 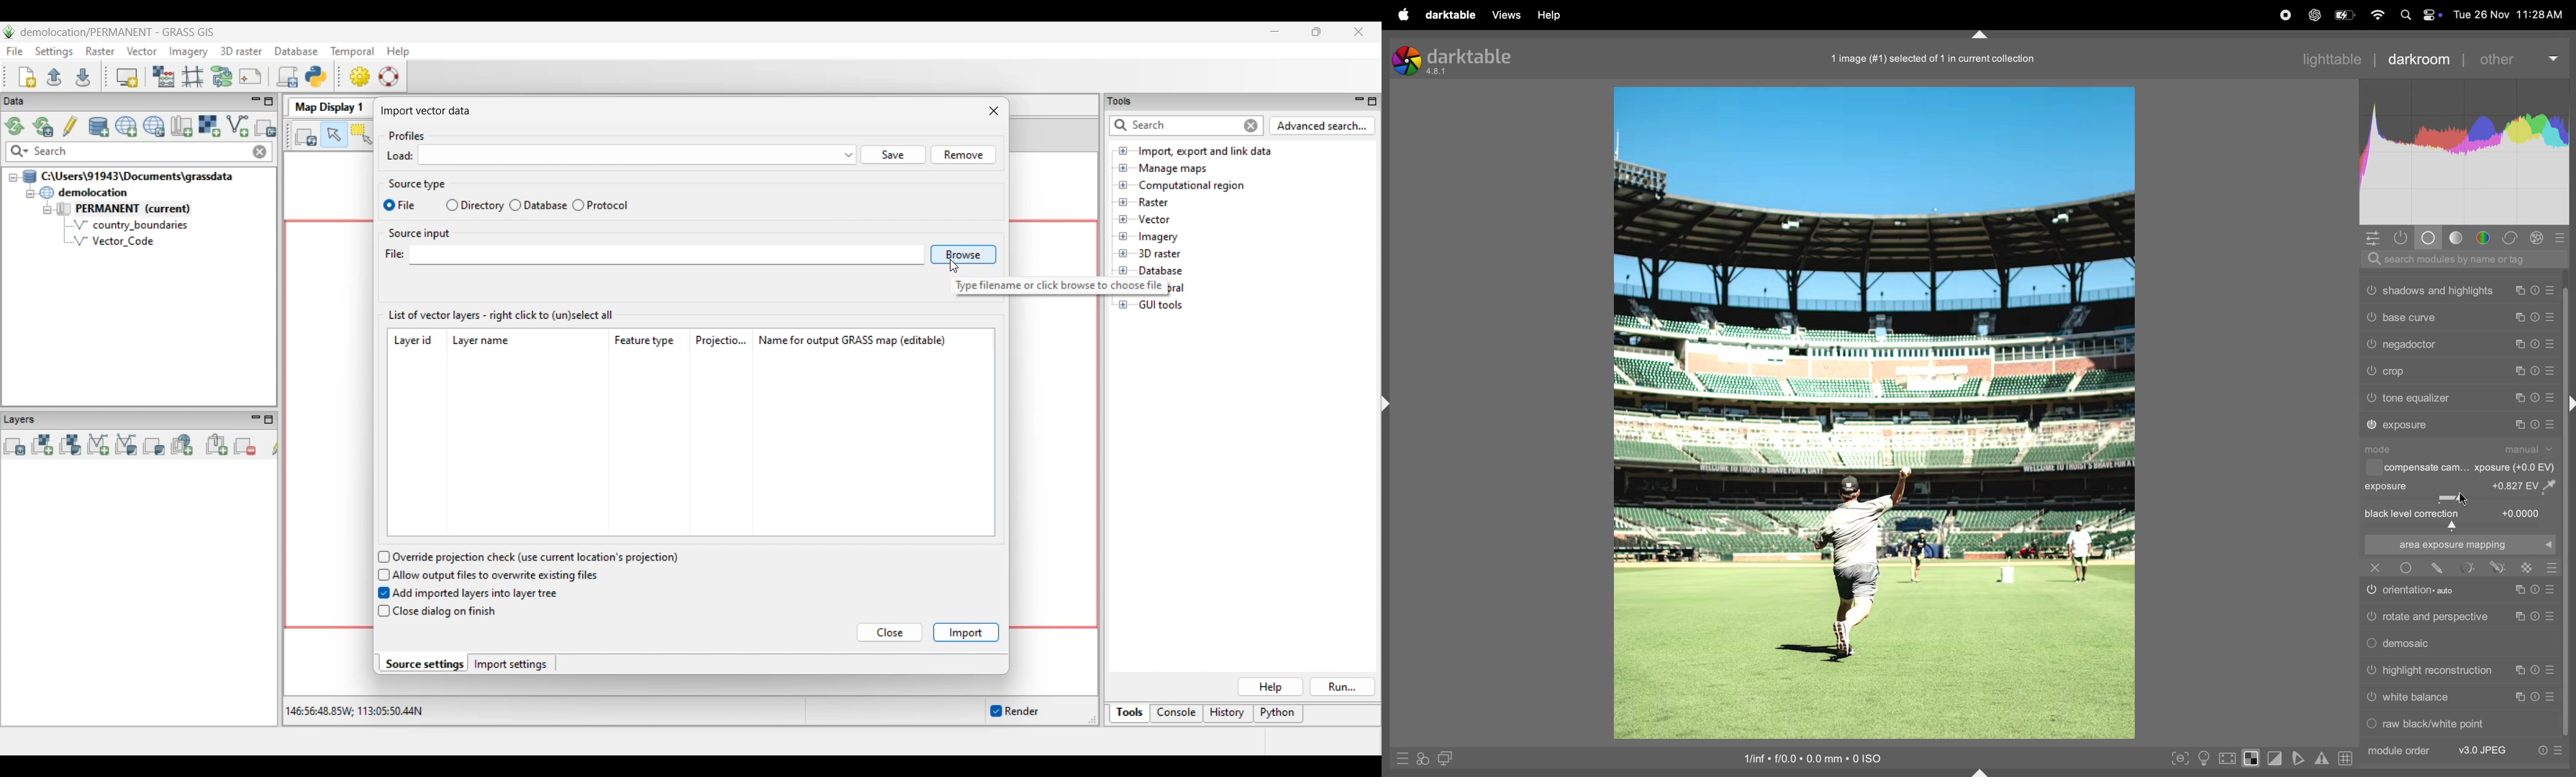 What do you see at coordinates (2559, 751) in the screenshot?
I see `Presets` at bounding box center [2559, 751].